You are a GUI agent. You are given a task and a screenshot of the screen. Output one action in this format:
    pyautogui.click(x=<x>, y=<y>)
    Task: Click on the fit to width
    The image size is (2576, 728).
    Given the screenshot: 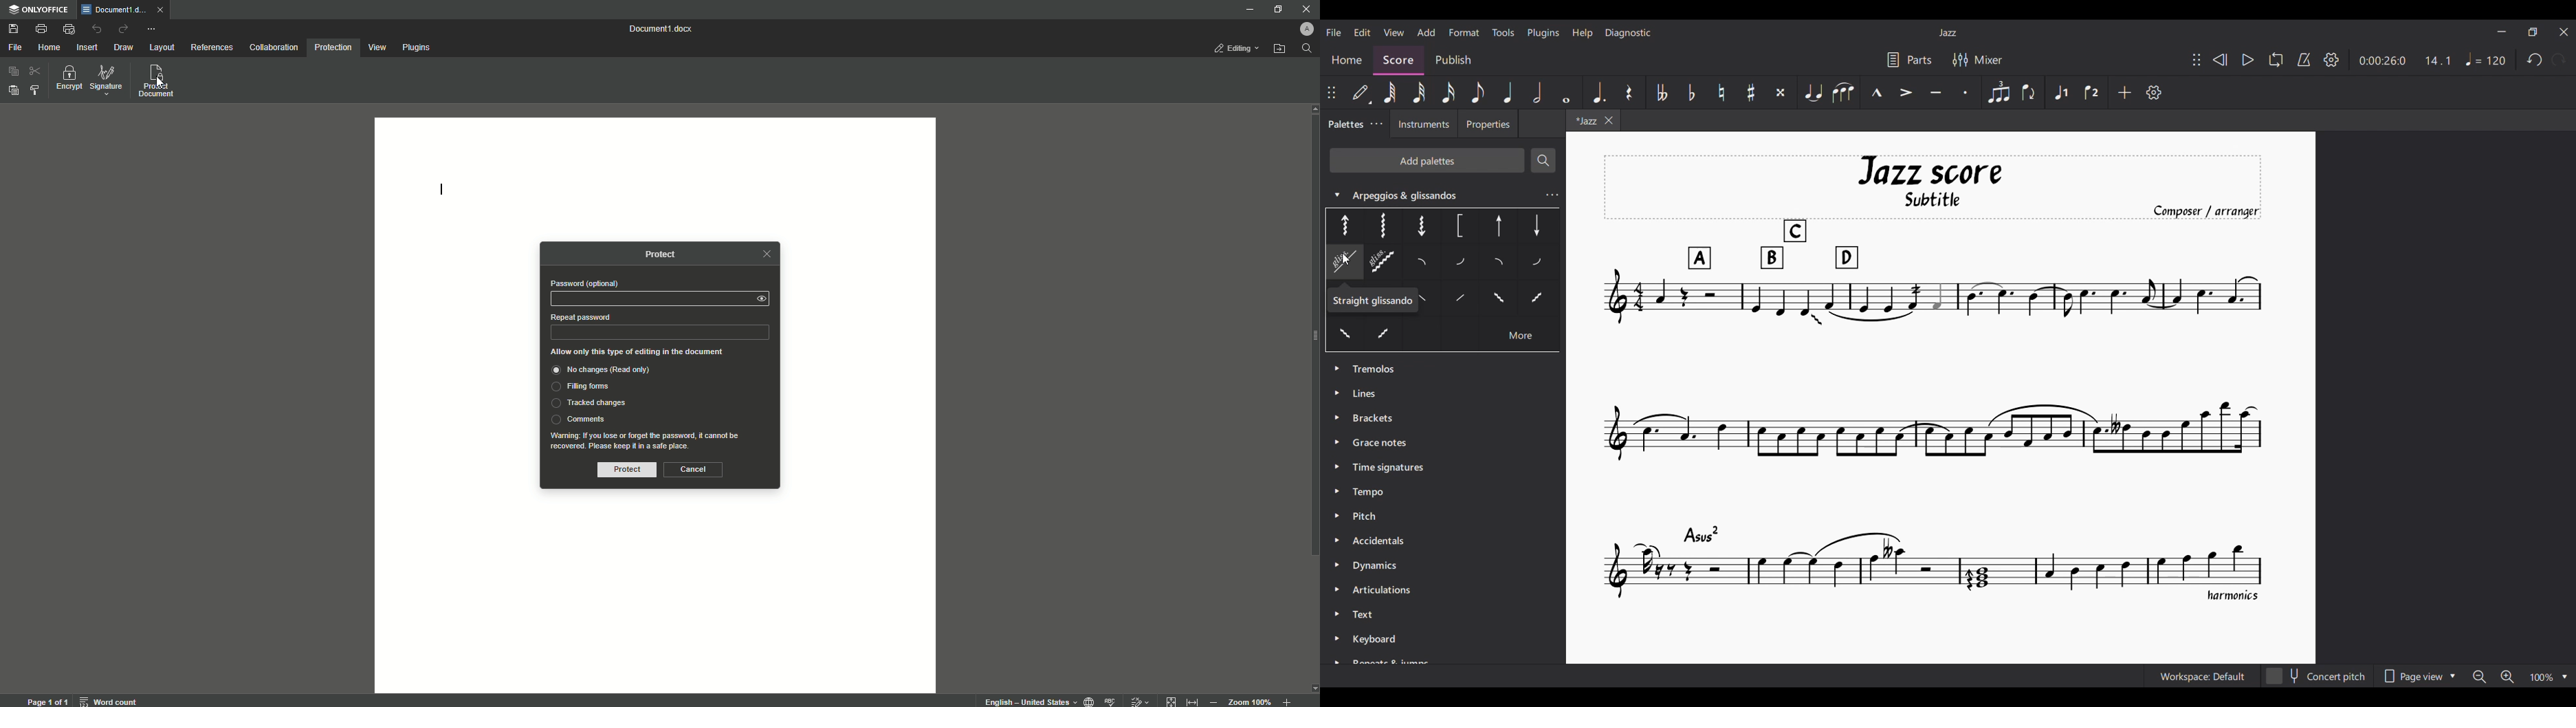 What is the action you would take?
    pyautogui.click(x=1191, y=701)
    